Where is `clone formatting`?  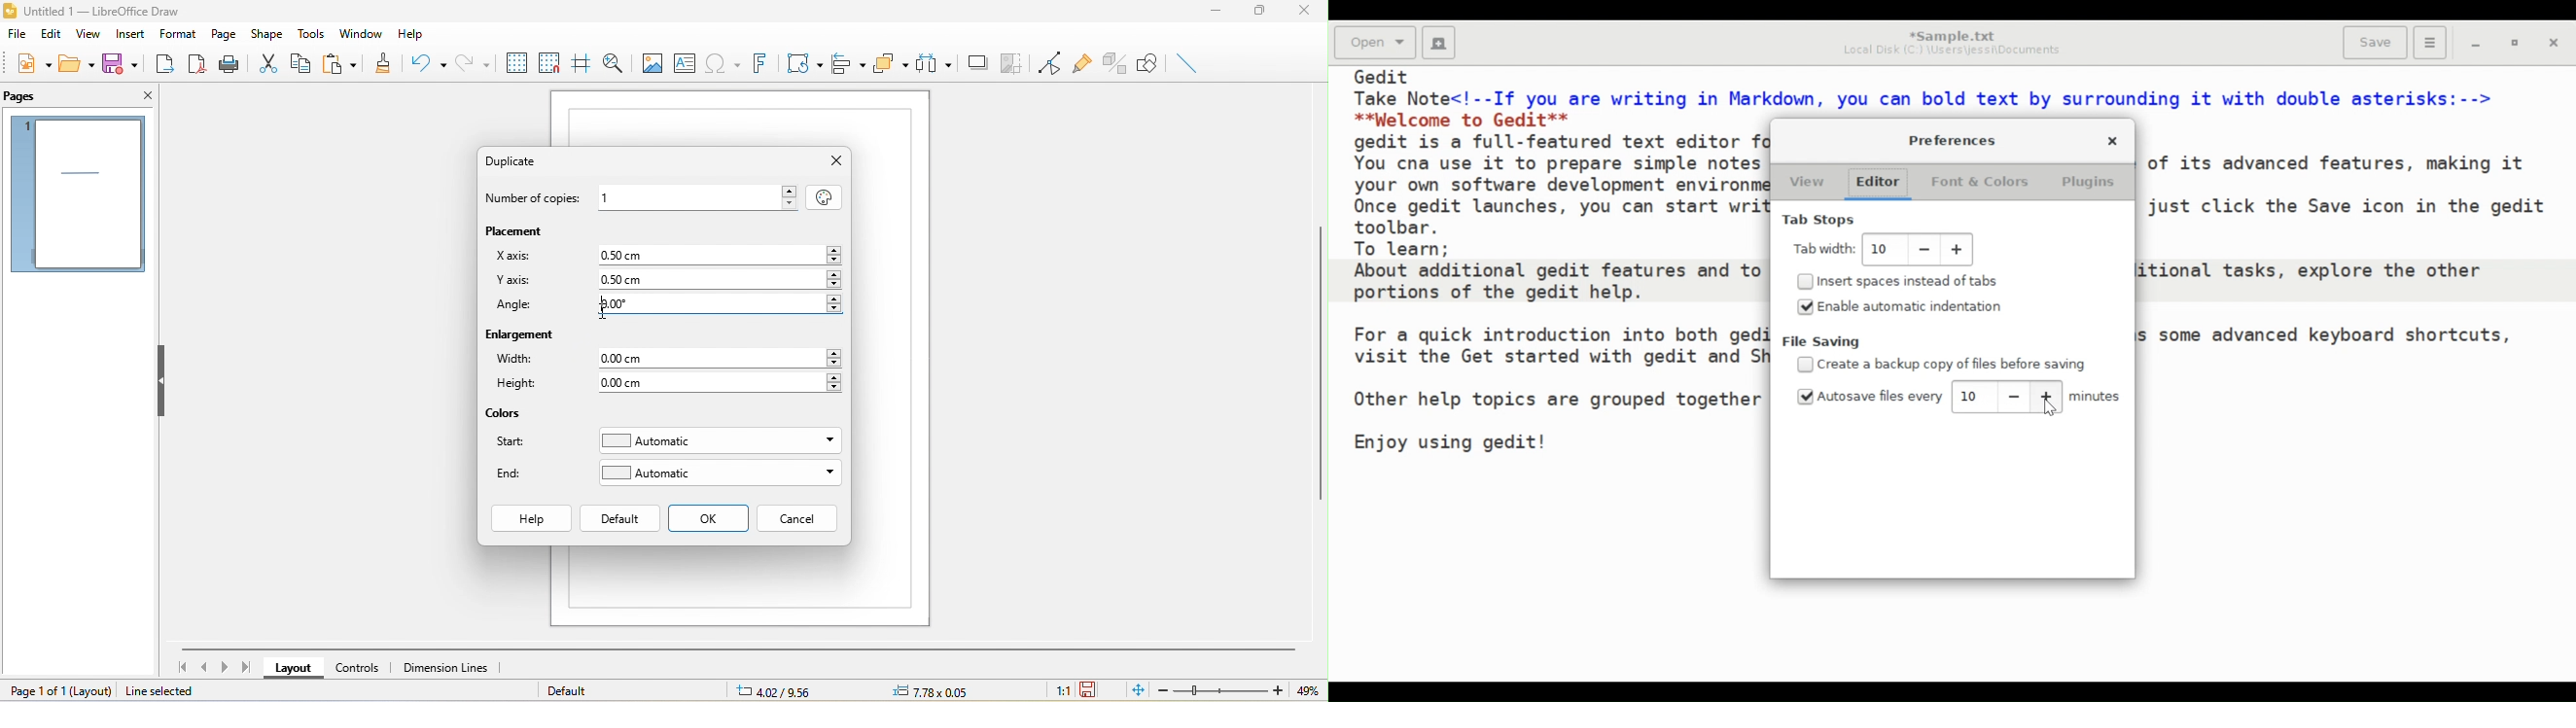
clone formatting is located at coordinates (386, 61).